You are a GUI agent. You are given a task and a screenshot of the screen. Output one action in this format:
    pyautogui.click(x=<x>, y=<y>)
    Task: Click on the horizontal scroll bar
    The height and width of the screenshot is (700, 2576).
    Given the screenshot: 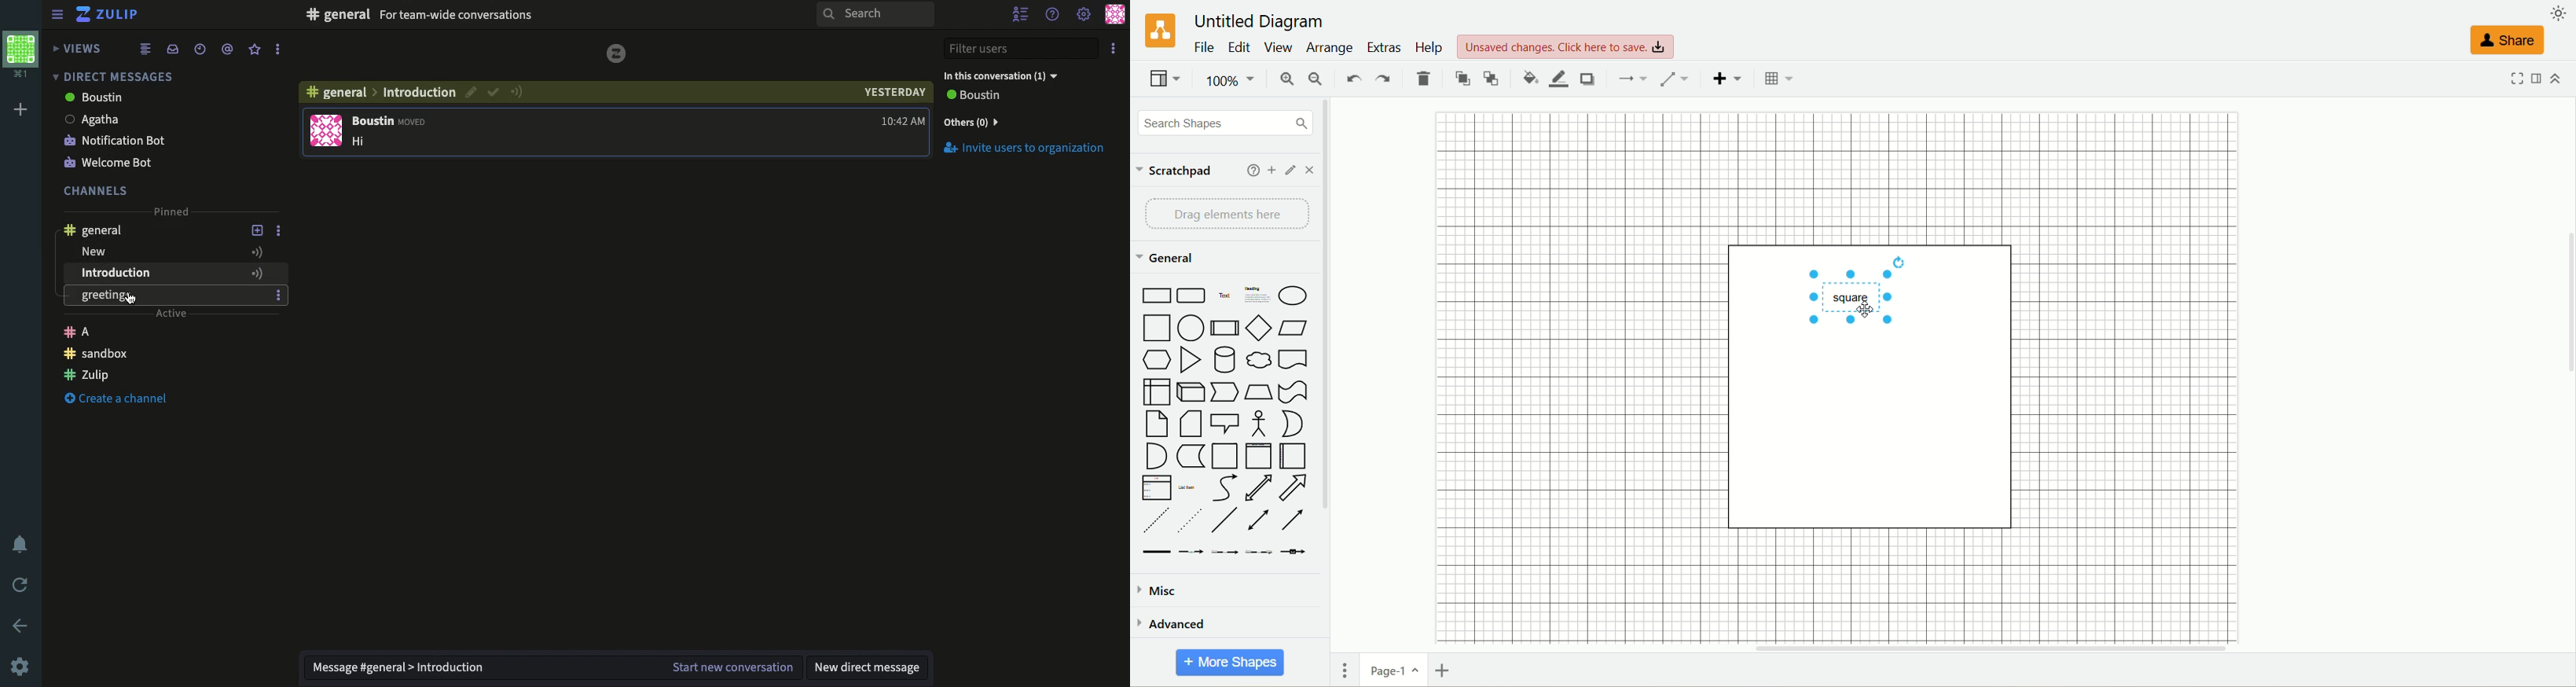 What is the action you would take?
    pyautogui.click(x=1955, y=647)
    